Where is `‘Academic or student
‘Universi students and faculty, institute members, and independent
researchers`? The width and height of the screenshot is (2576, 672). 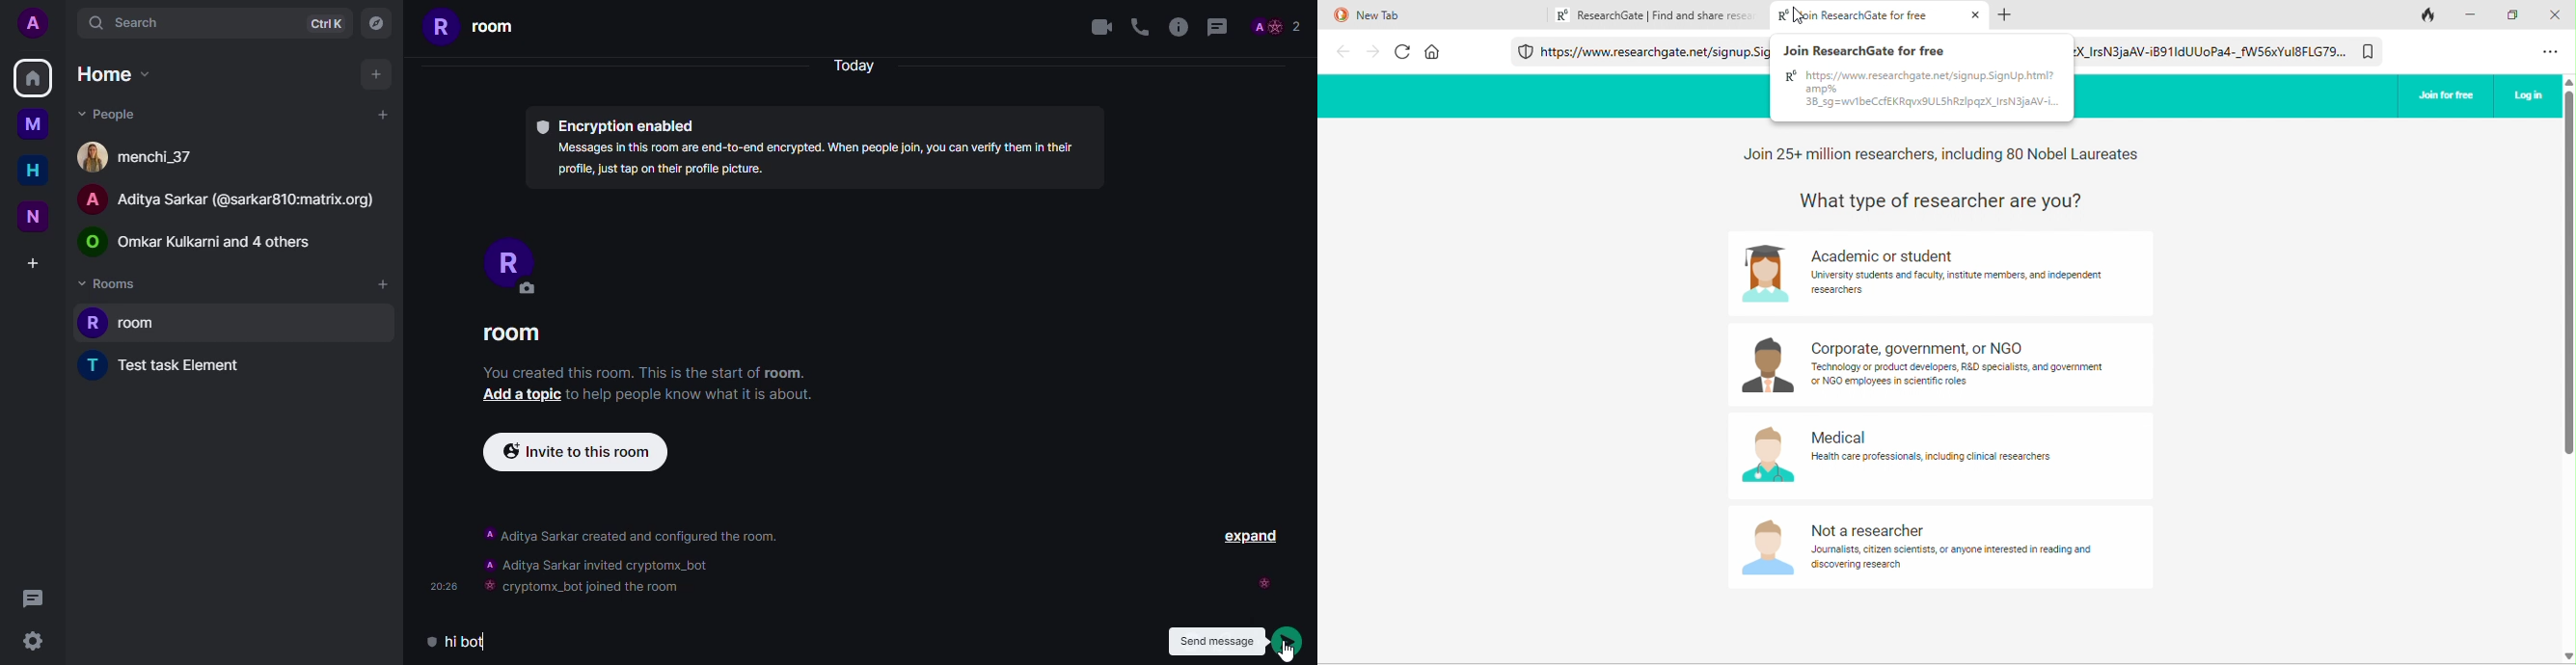
‘Academic or student
‘Universi students and faculty, institute members, and independent
researchers is located at coordinates (1955, 272).